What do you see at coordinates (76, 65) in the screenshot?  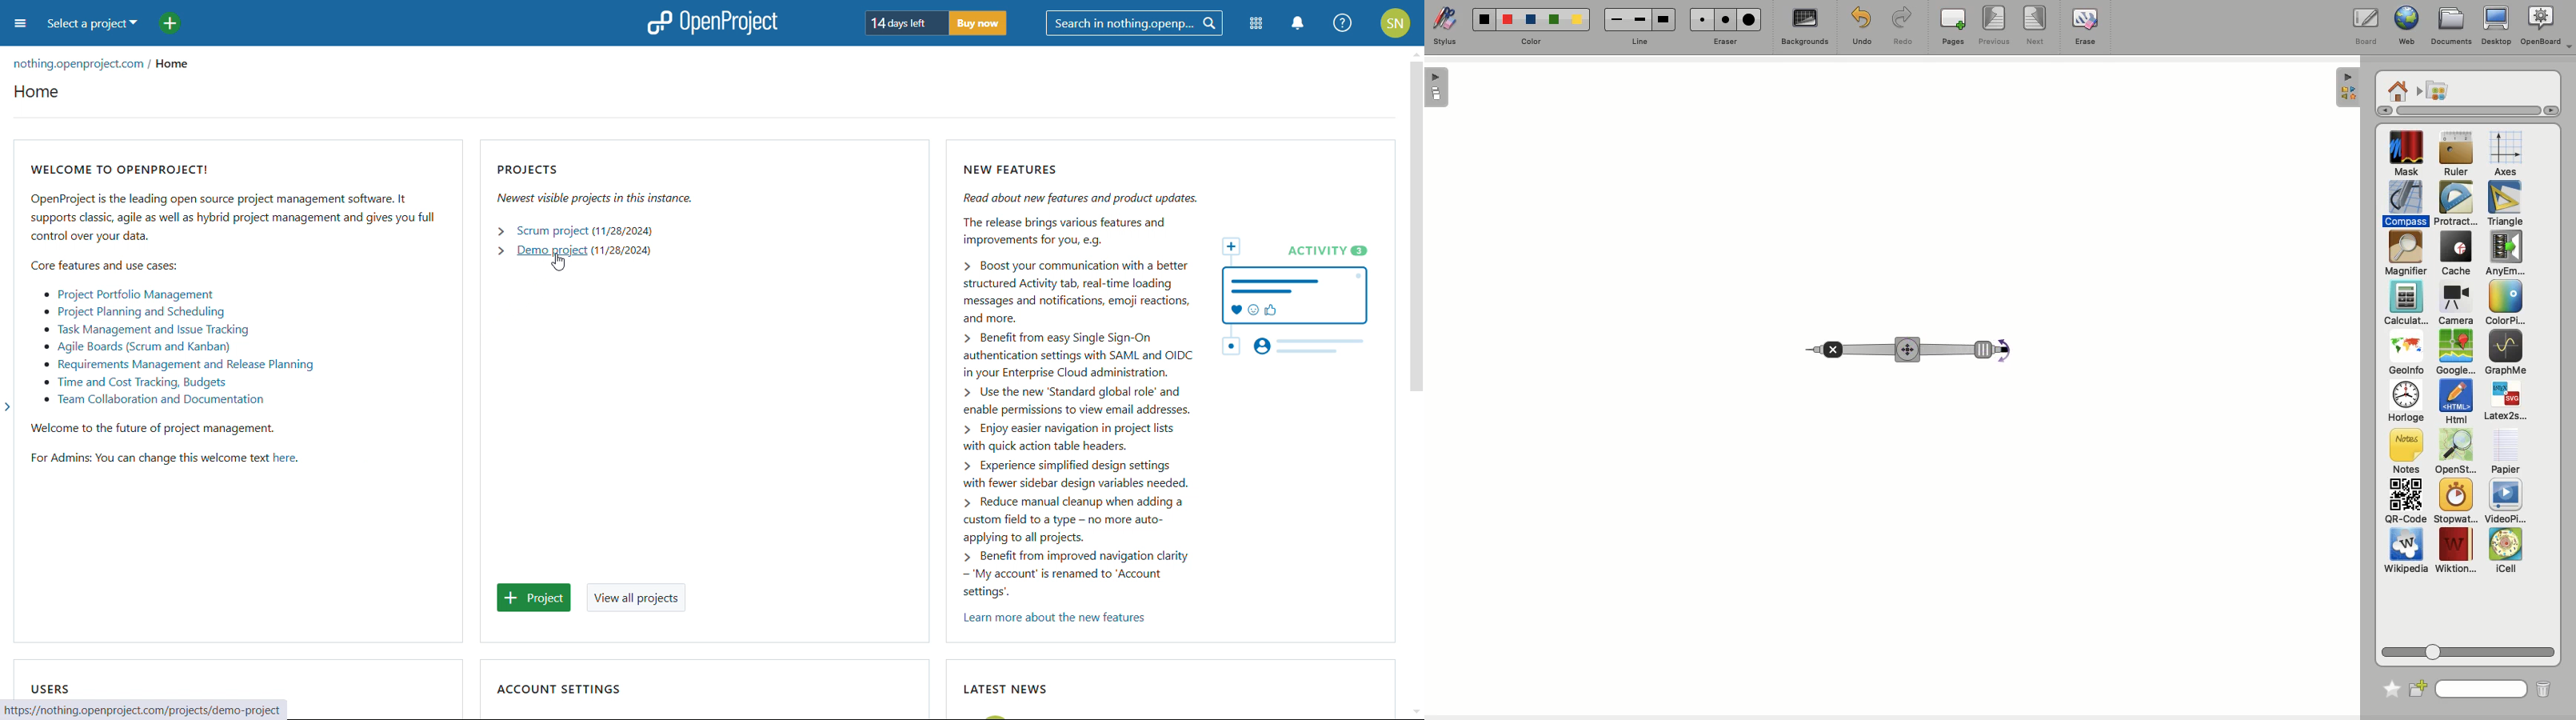 I see `organization address` at bounding box center [76, 65].